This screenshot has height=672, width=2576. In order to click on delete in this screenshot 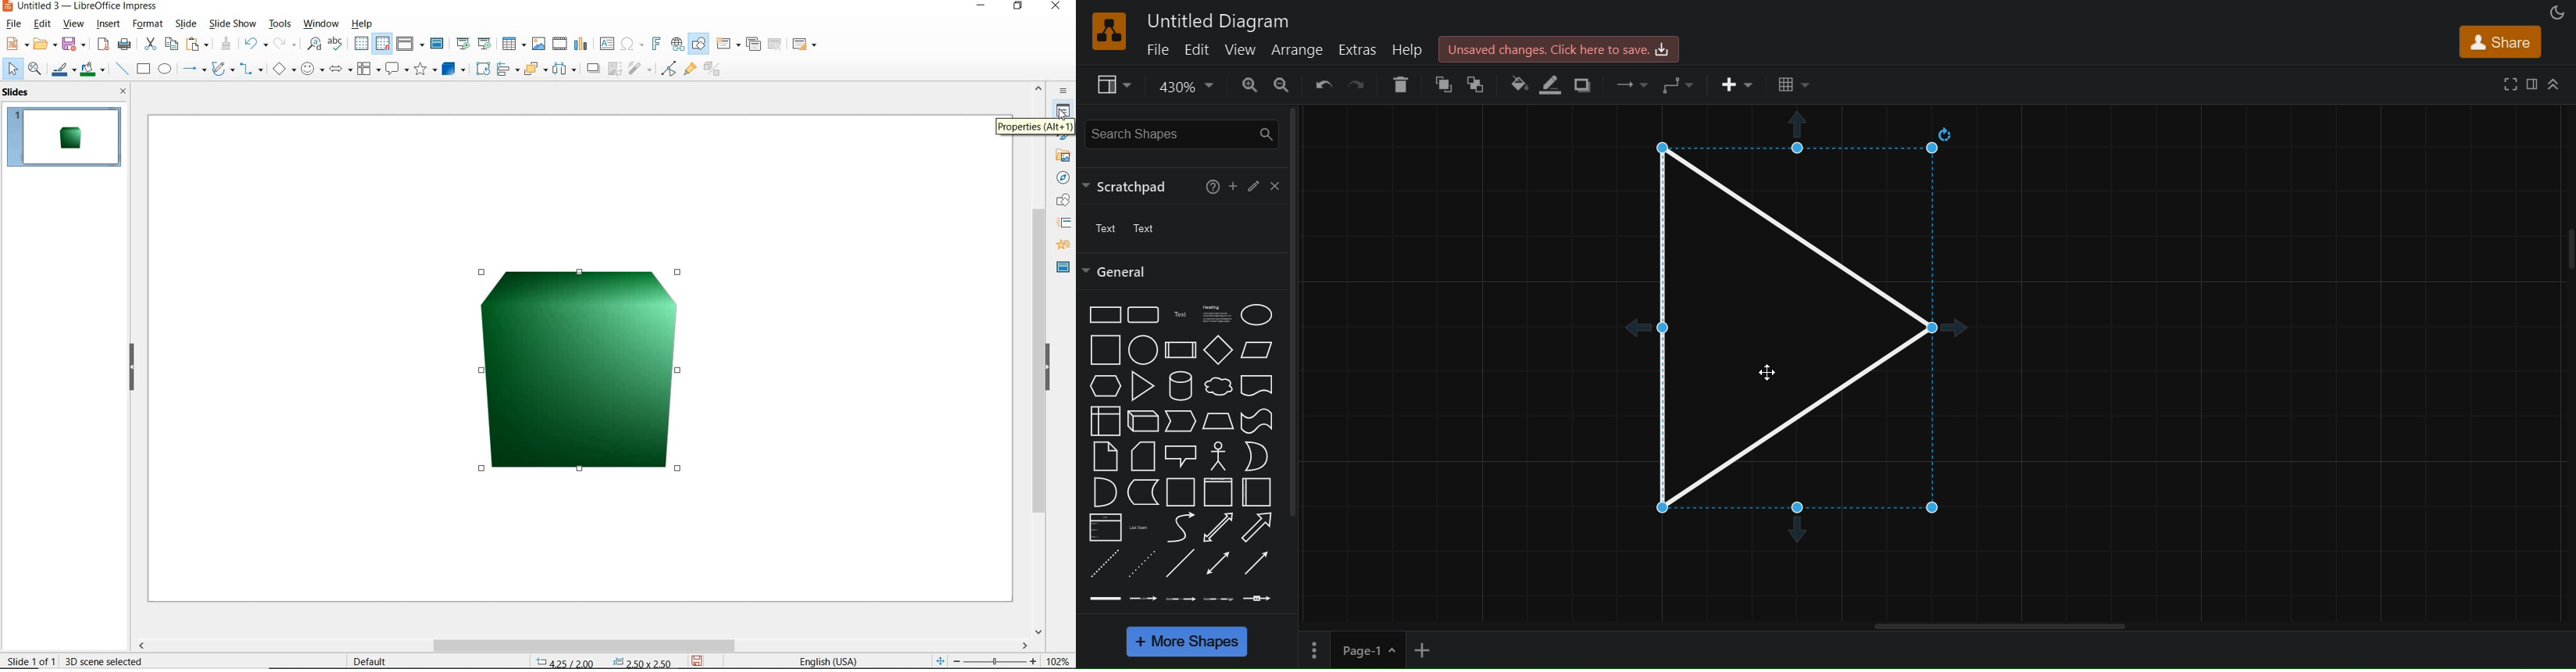, I will do `click(1399, 84)`.